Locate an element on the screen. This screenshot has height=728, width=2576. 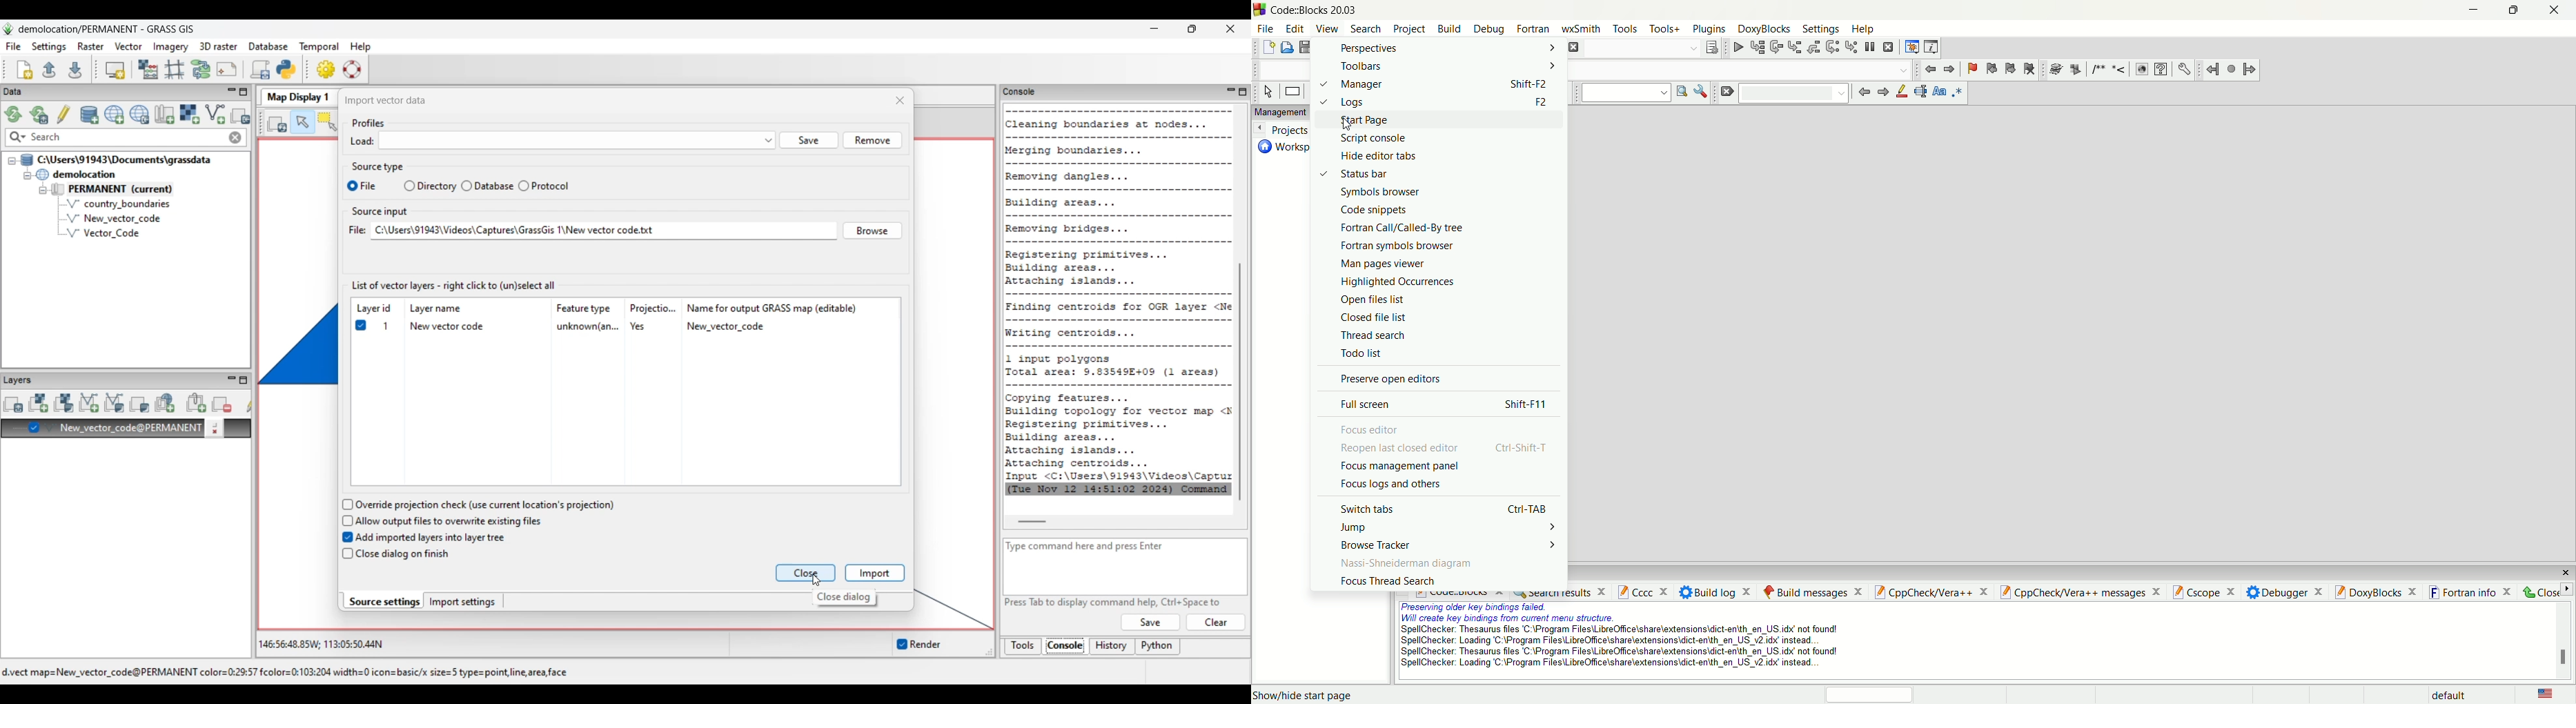
code::block 20.03 is located at coordinates (1317, 11).